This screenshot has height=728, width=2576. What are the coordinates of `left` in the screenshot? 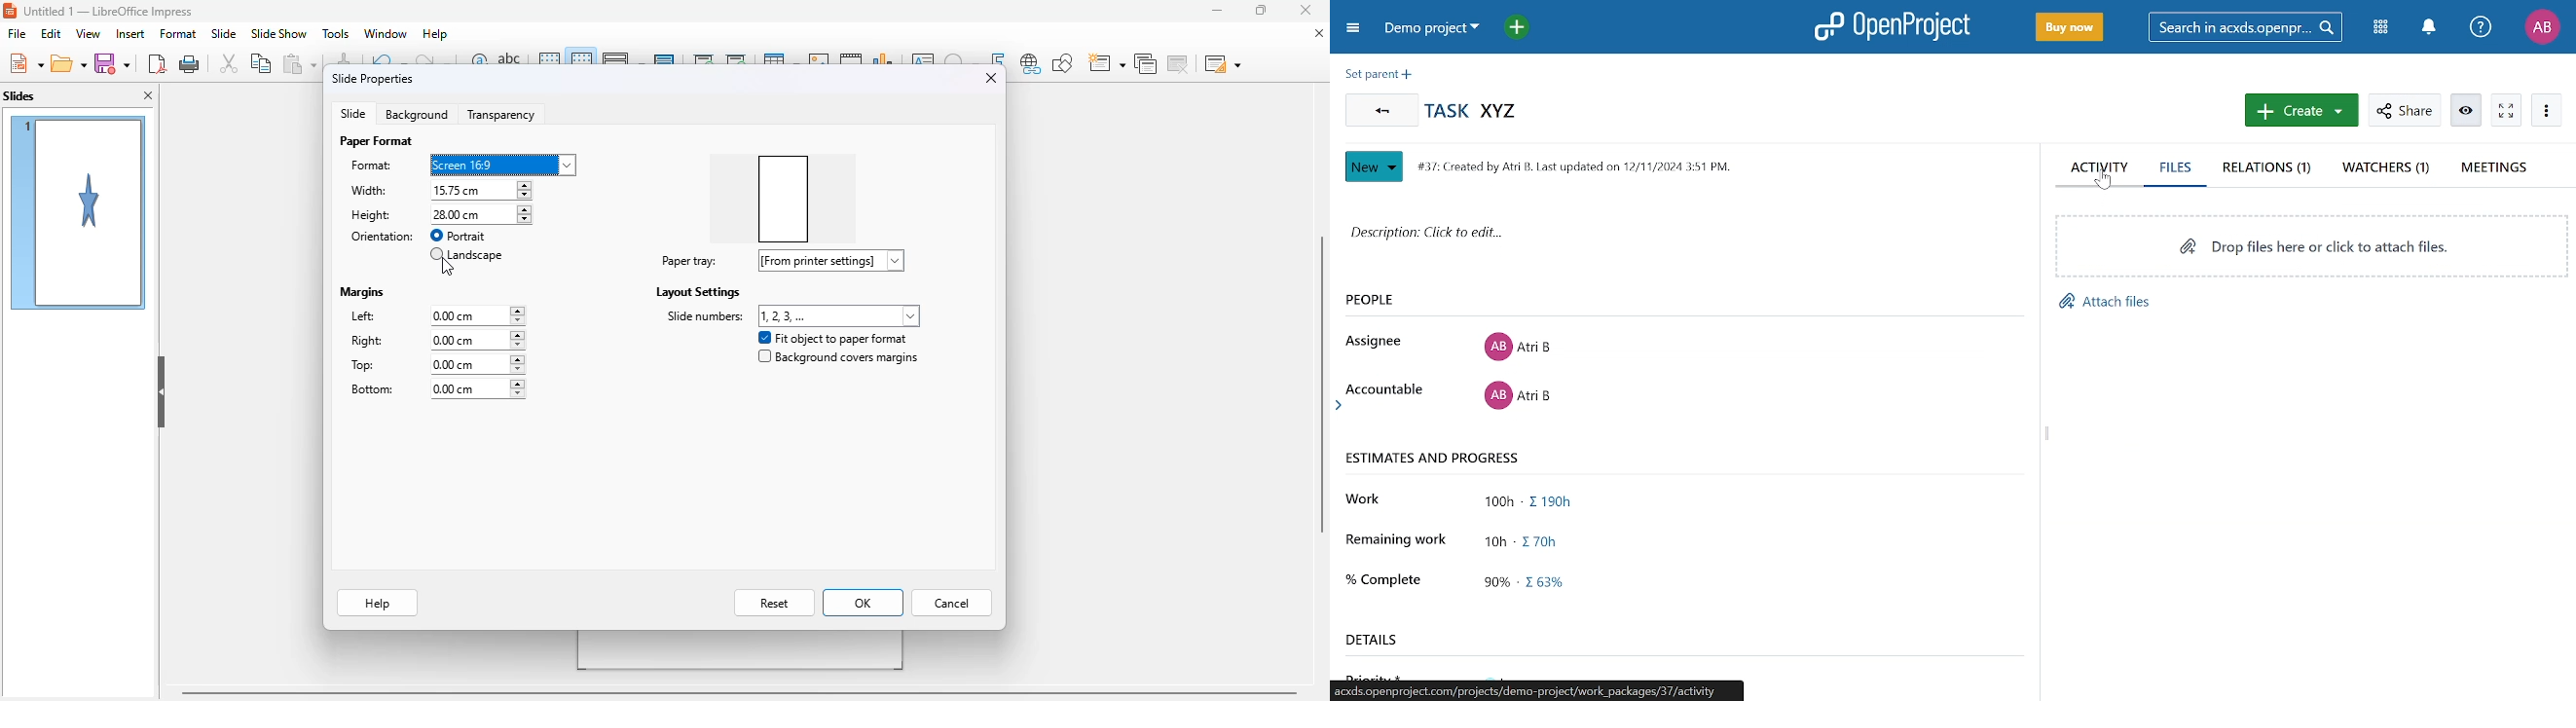 It's located at (374, 317).